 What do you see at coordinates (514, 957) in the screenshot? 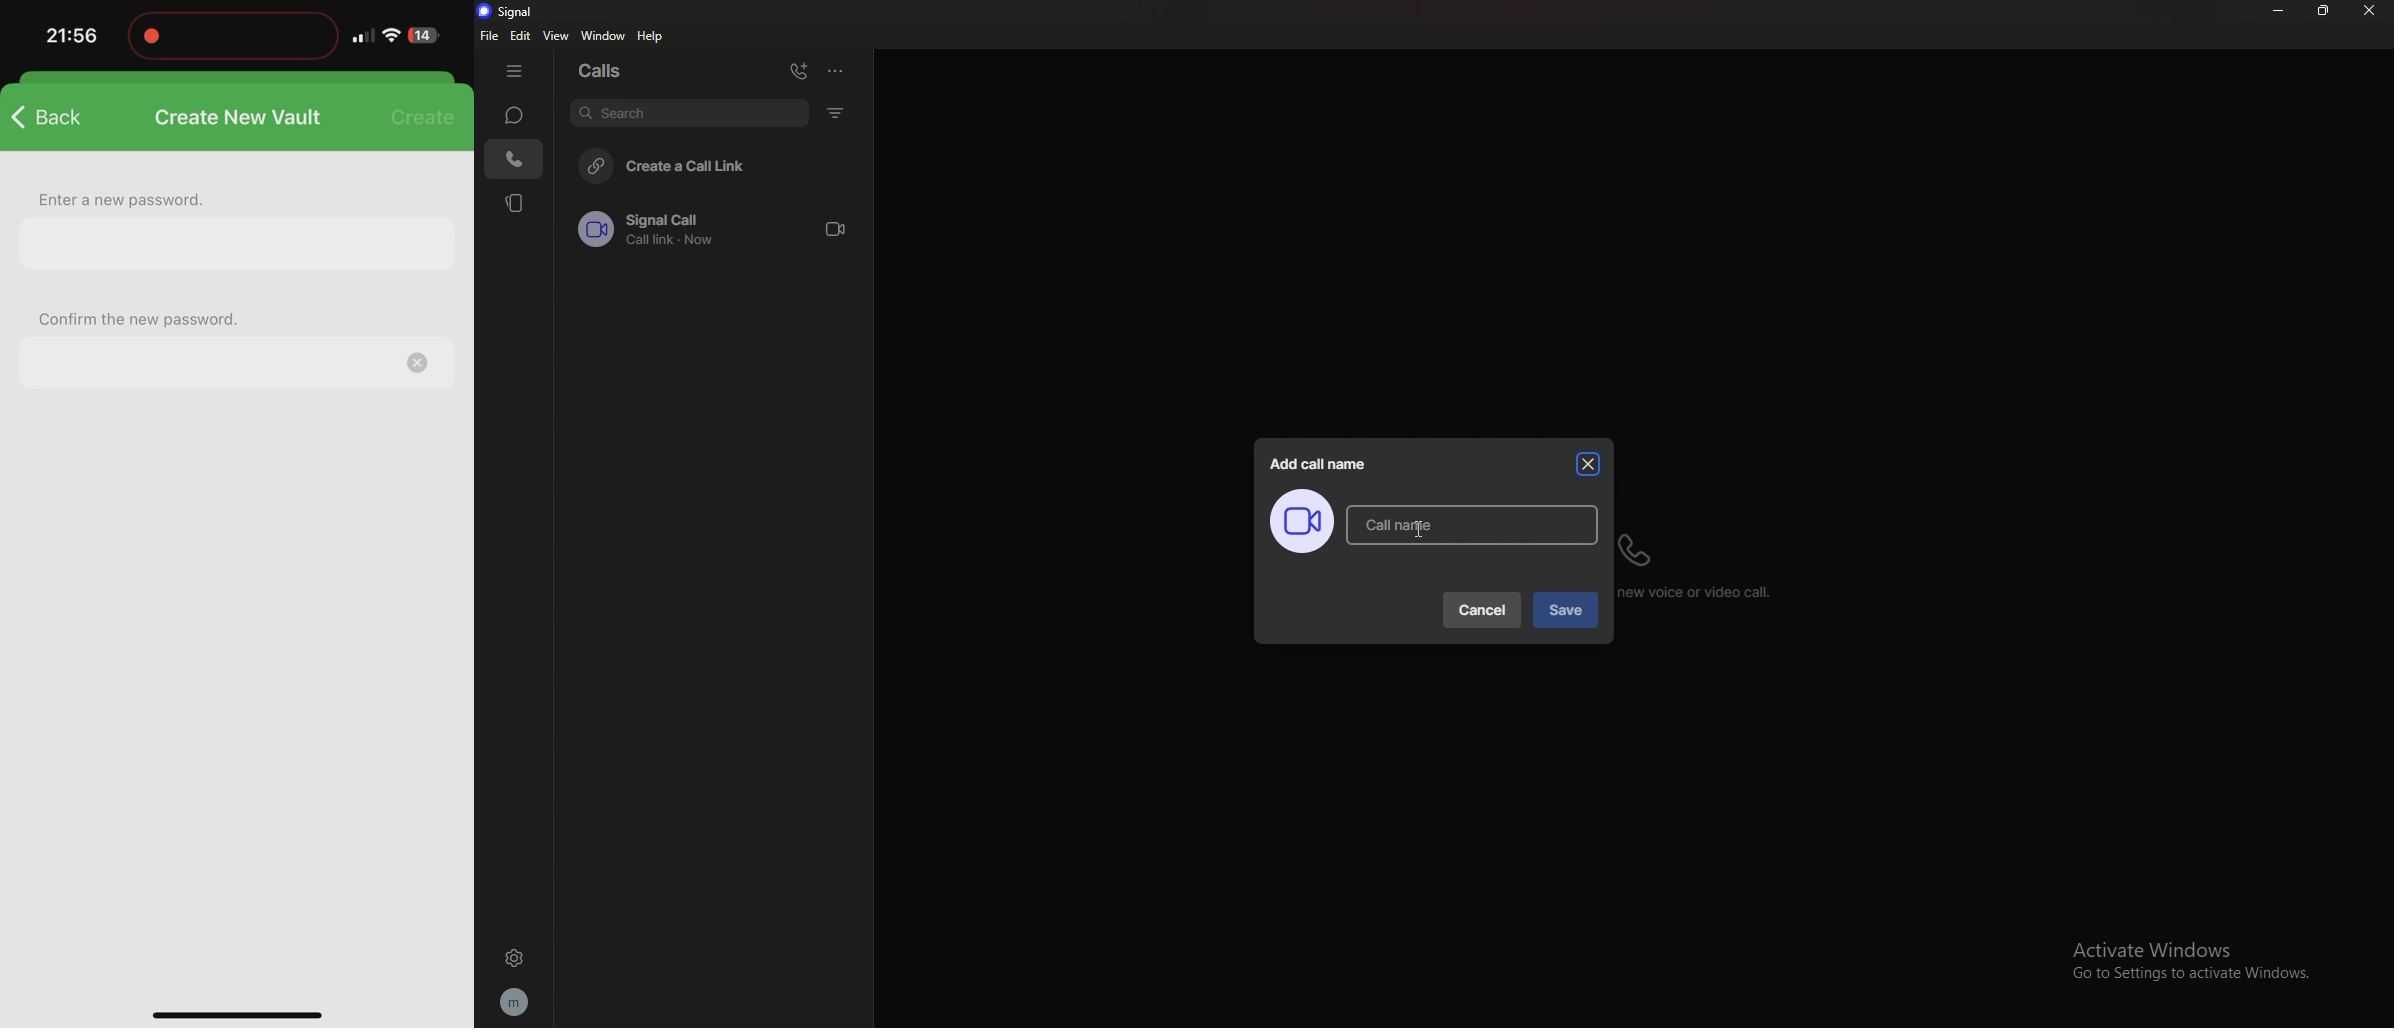
I see `settings` at bounding box center [514, 957].